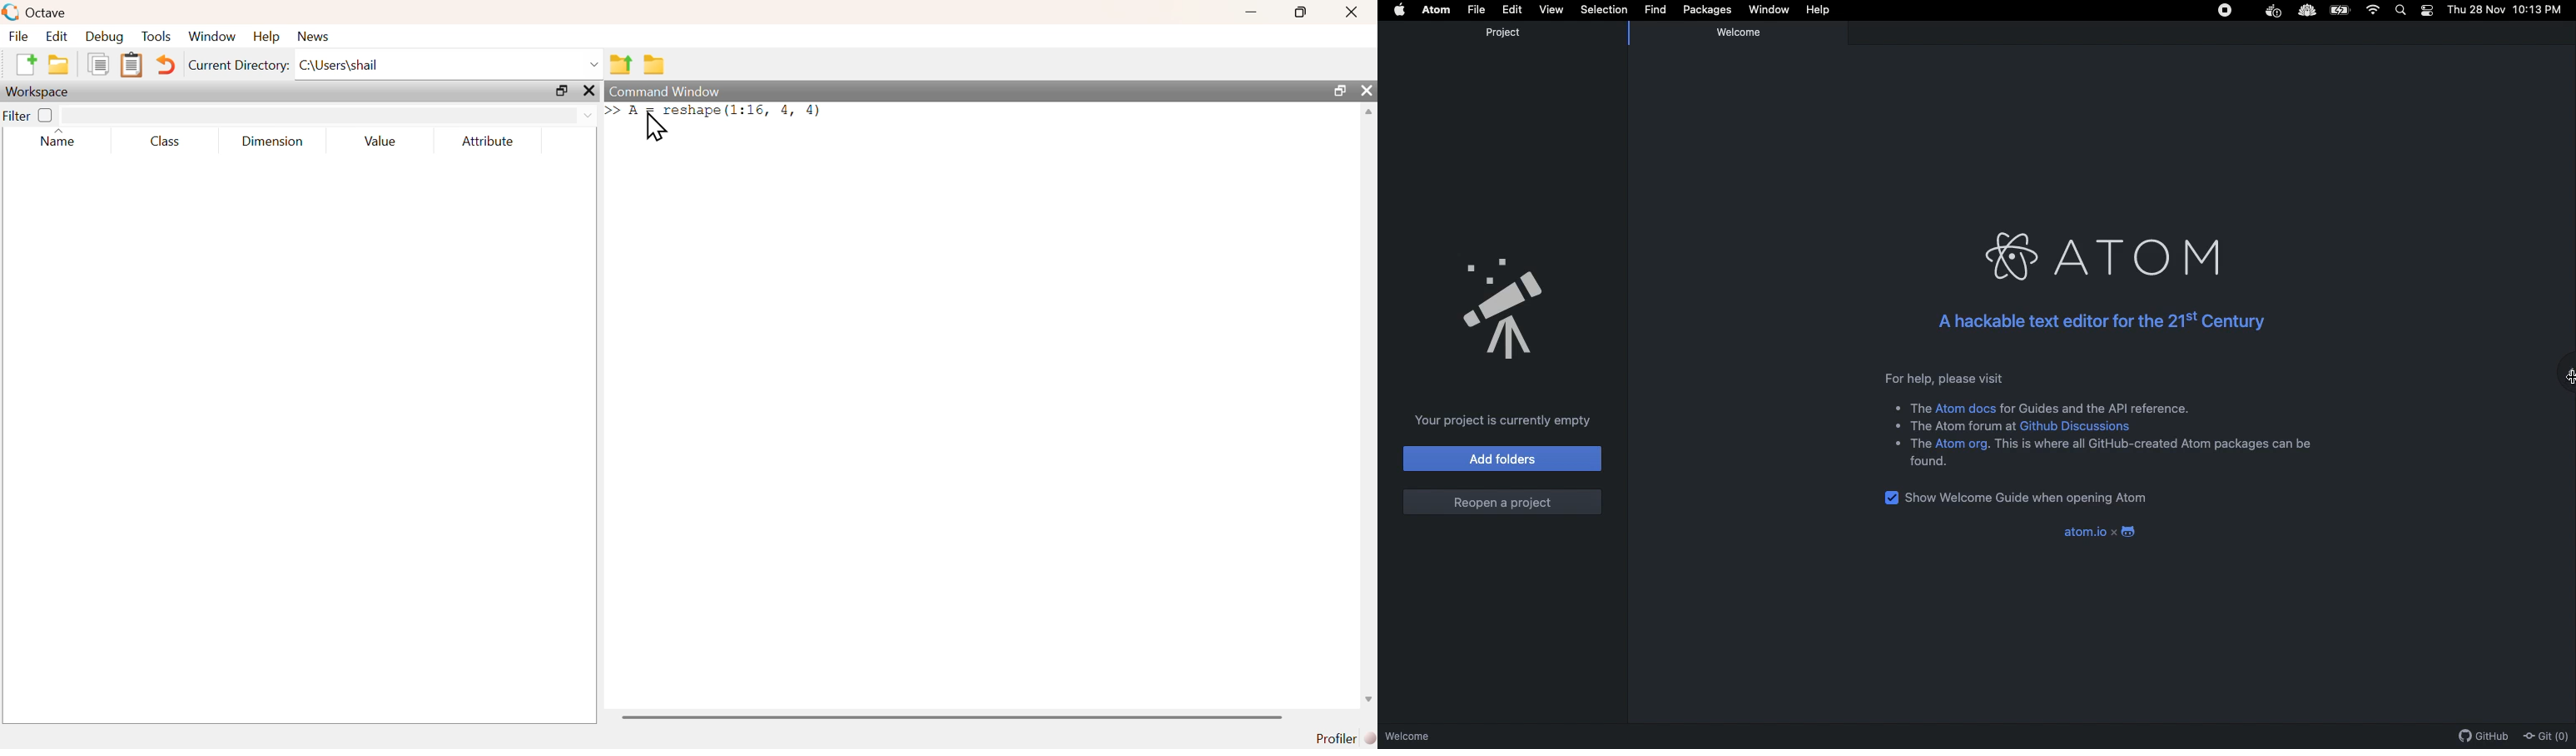 This screenshot has width=2576, height=756. I want to click on Git, so click(2548, 738).